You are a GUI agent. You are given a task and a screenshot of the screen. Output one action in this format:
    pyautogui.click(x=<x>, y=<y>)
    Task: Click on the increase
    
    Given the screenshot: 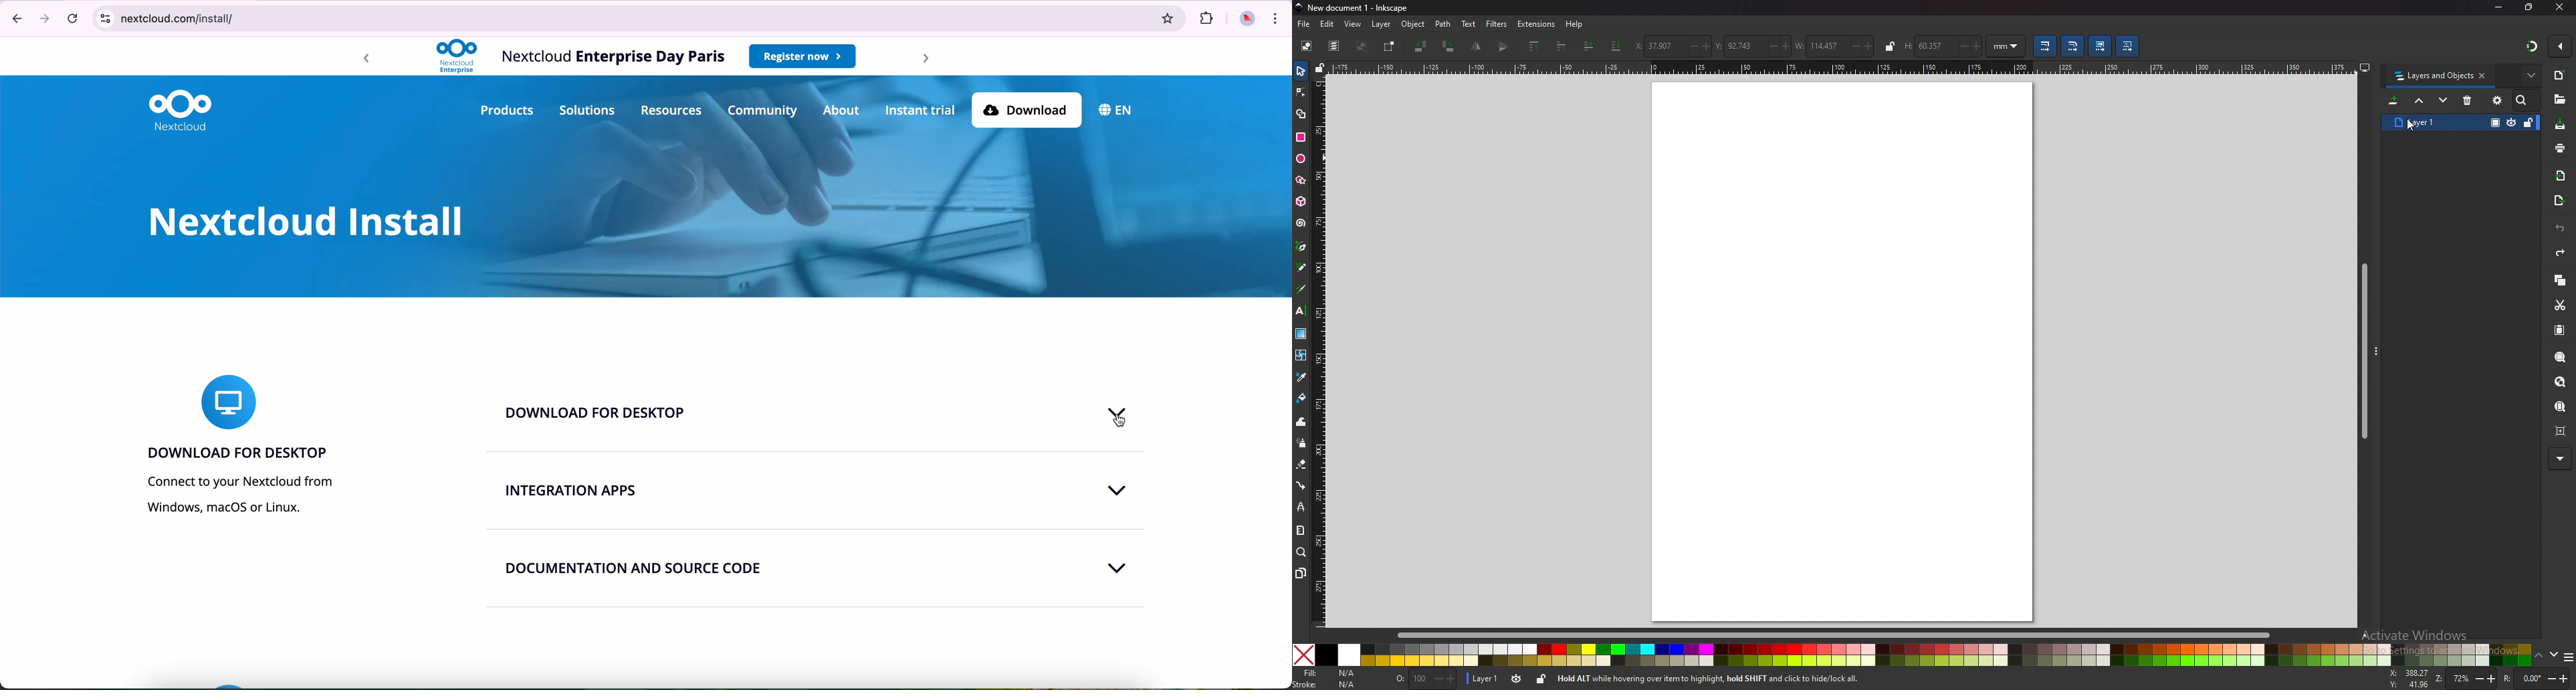 What is the action you would take?
    pyautogui.click(x=1785, y=45)
    